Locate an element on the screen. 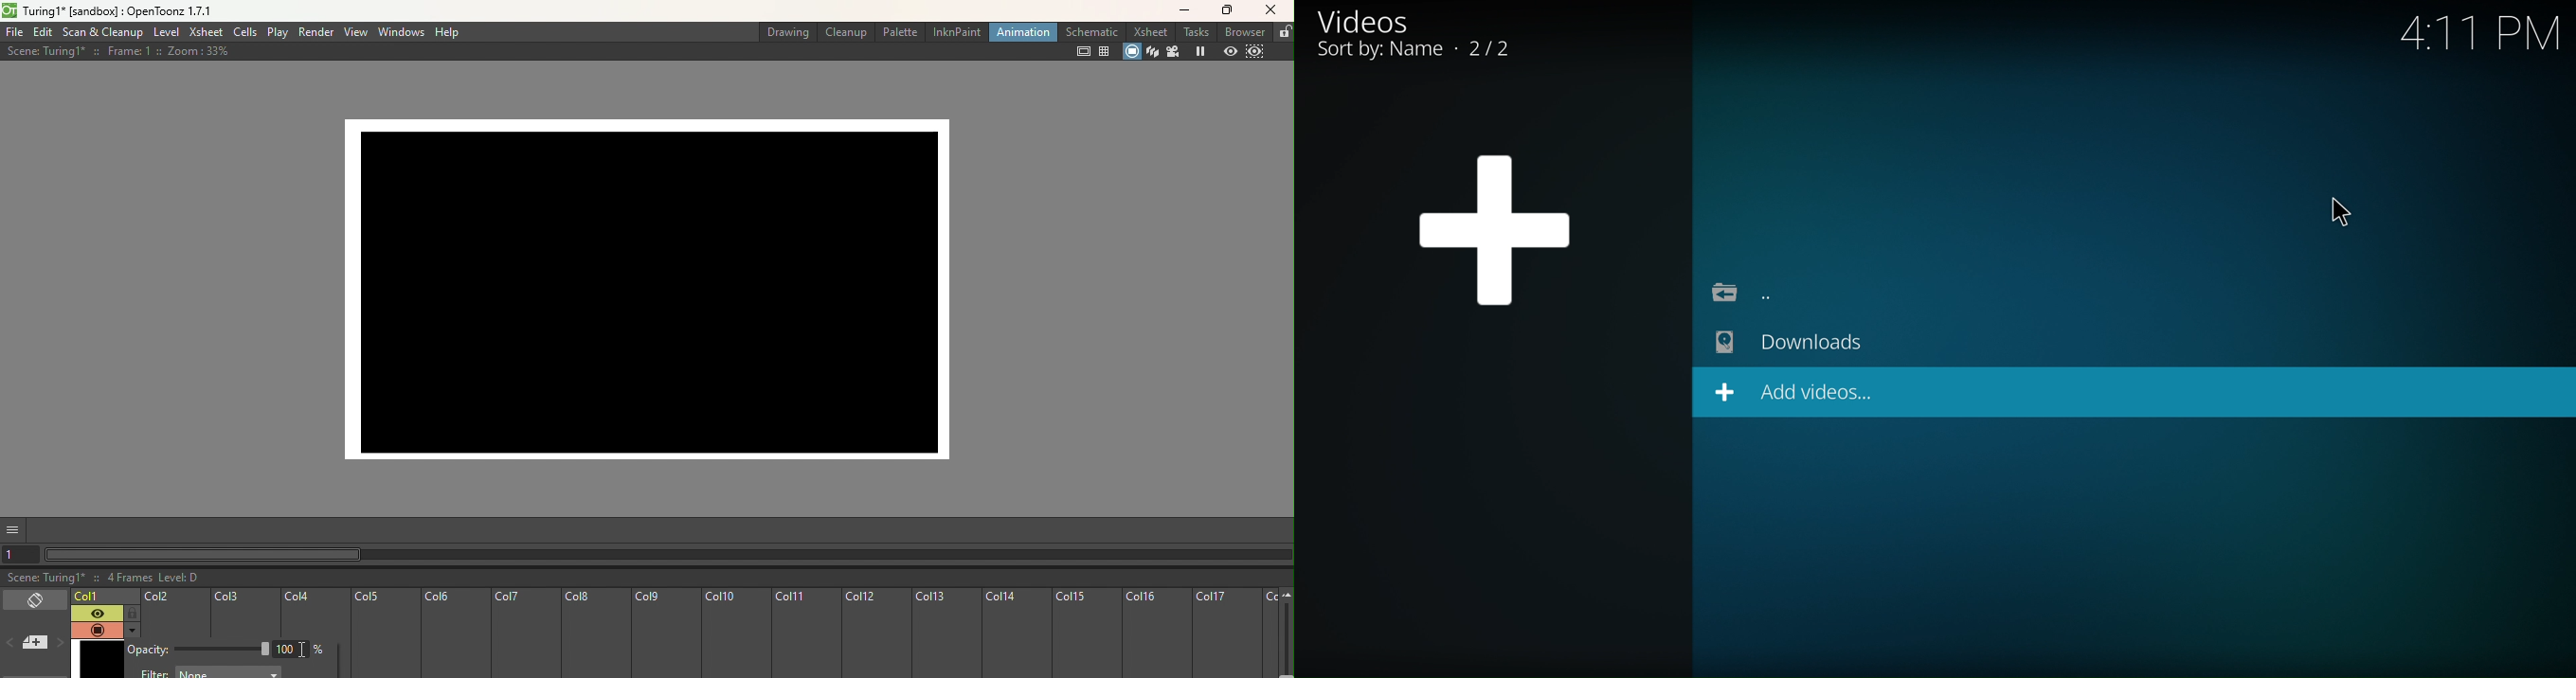 The height and width of the screenshot is (700, 2576). Camera view is located at coordinates (1172, 52).